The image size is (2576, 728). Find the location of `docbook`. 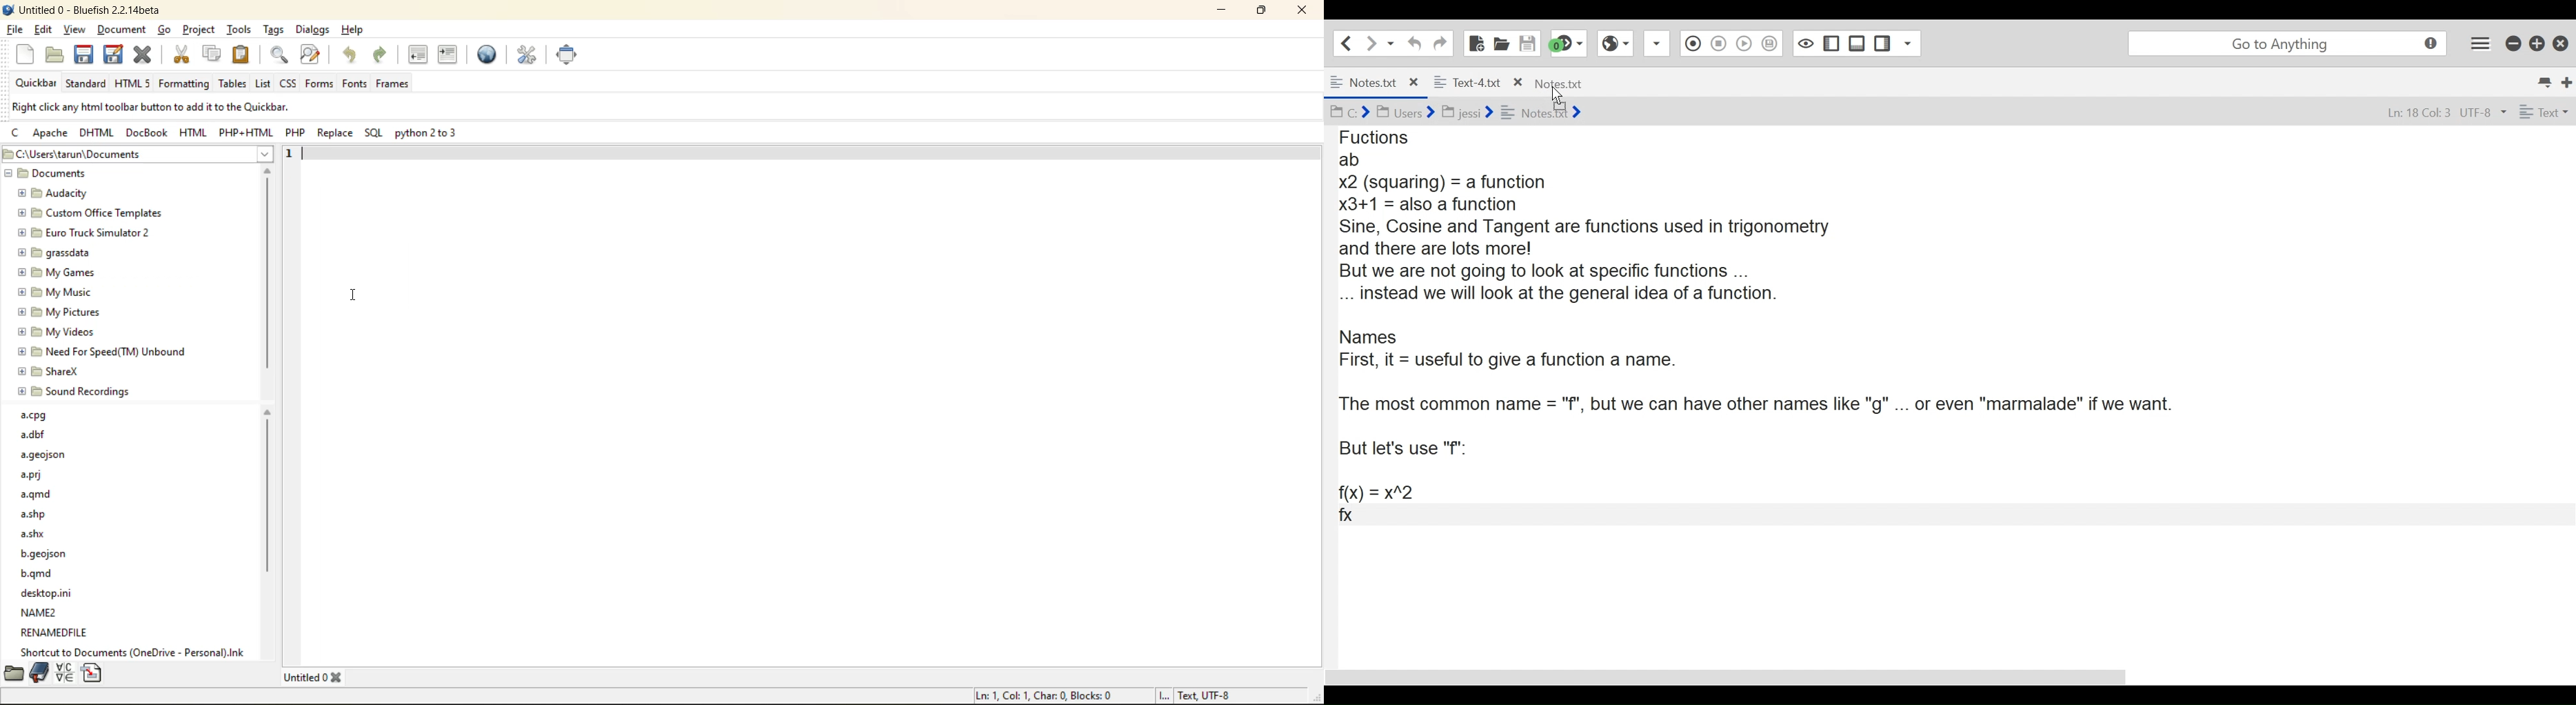

docbook is located at coordinates (149, 132).